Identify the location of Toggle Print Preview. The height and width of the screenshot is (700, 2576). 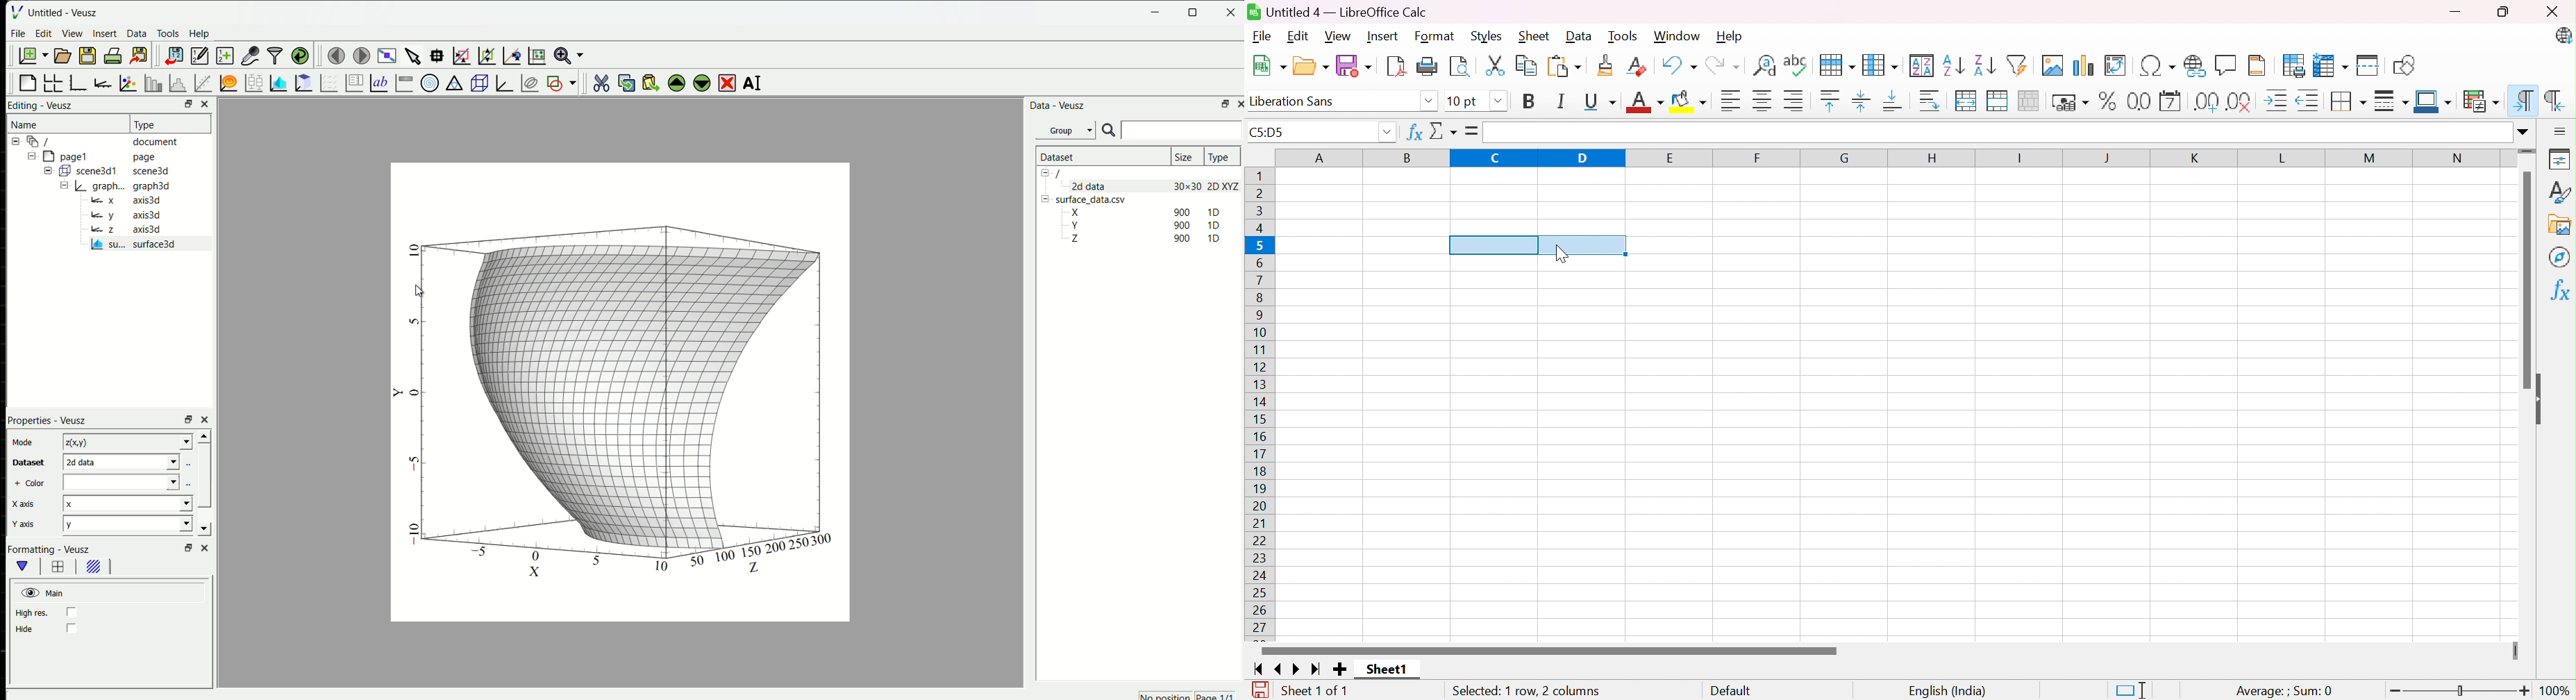
(1461, 65).